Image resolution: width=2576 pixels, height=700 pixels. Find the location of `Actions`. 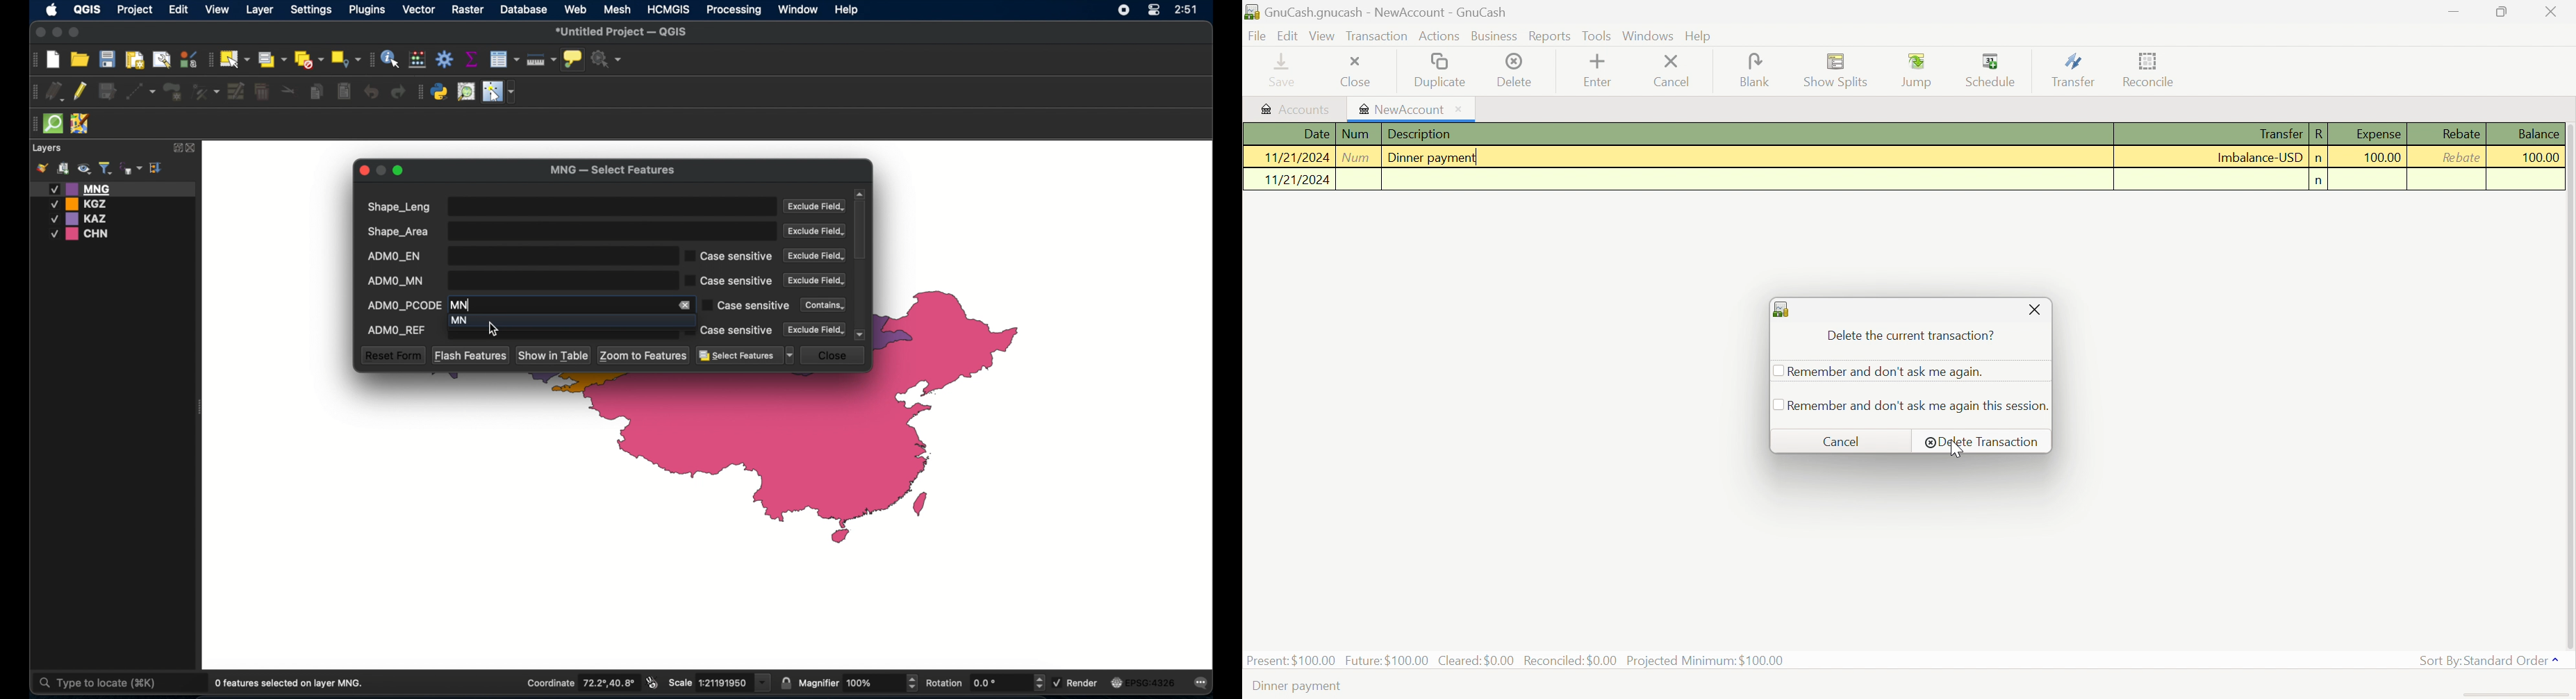

Actions is located at coordinates (1439, 36).